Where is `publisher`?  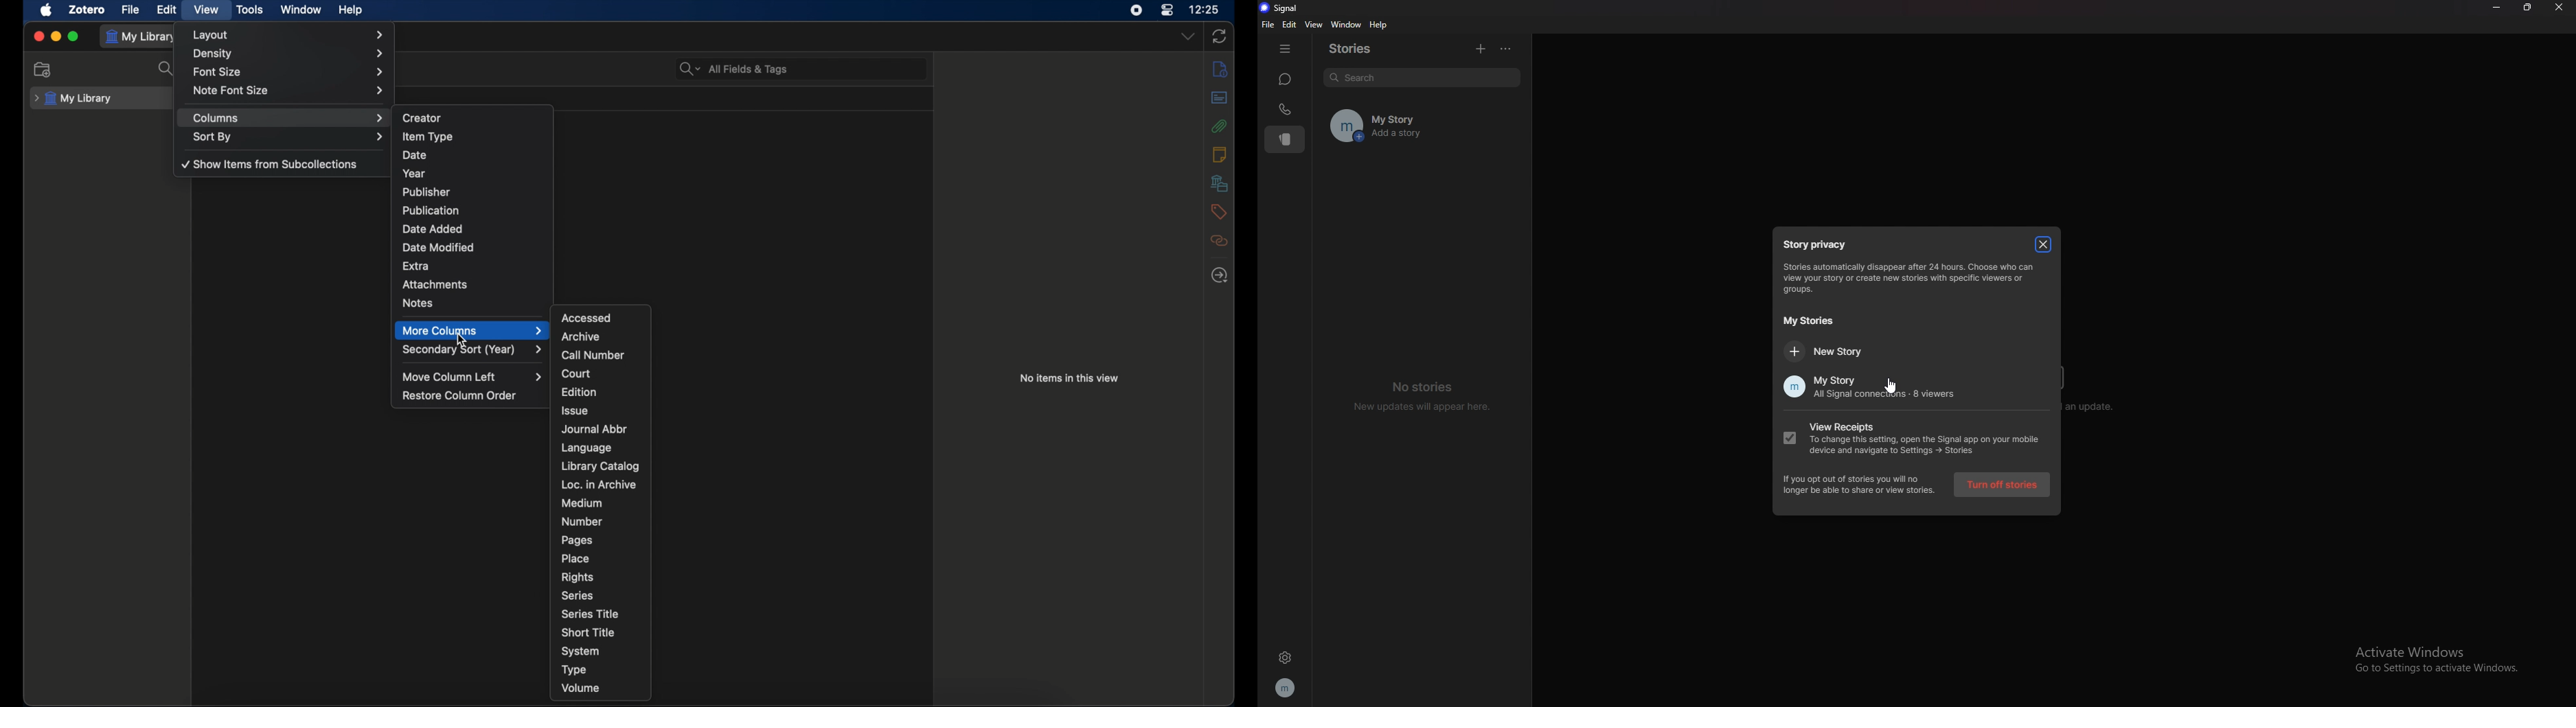 publisher is located at coordinates (428, 192).